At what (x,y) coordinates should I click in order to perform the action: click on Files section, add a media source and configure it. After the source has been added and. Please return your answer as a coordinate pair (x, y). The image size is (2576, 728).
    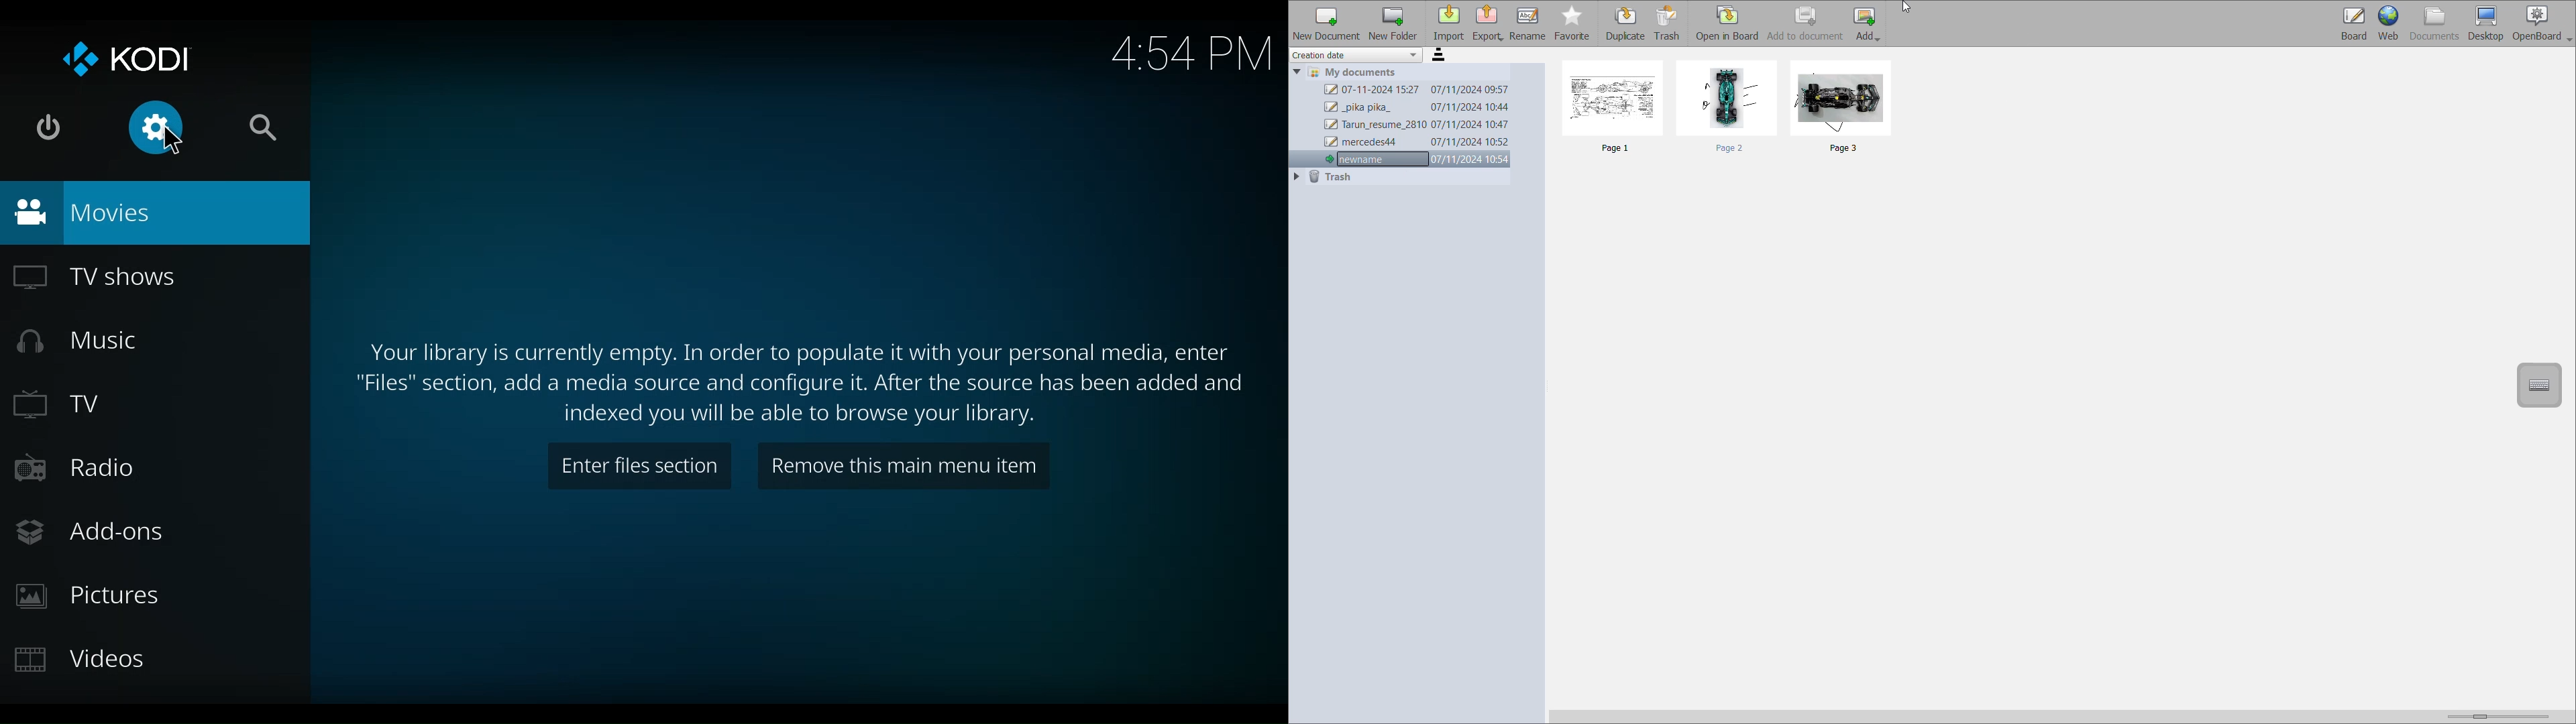
    Looking at the image, I should click on (800, 385).